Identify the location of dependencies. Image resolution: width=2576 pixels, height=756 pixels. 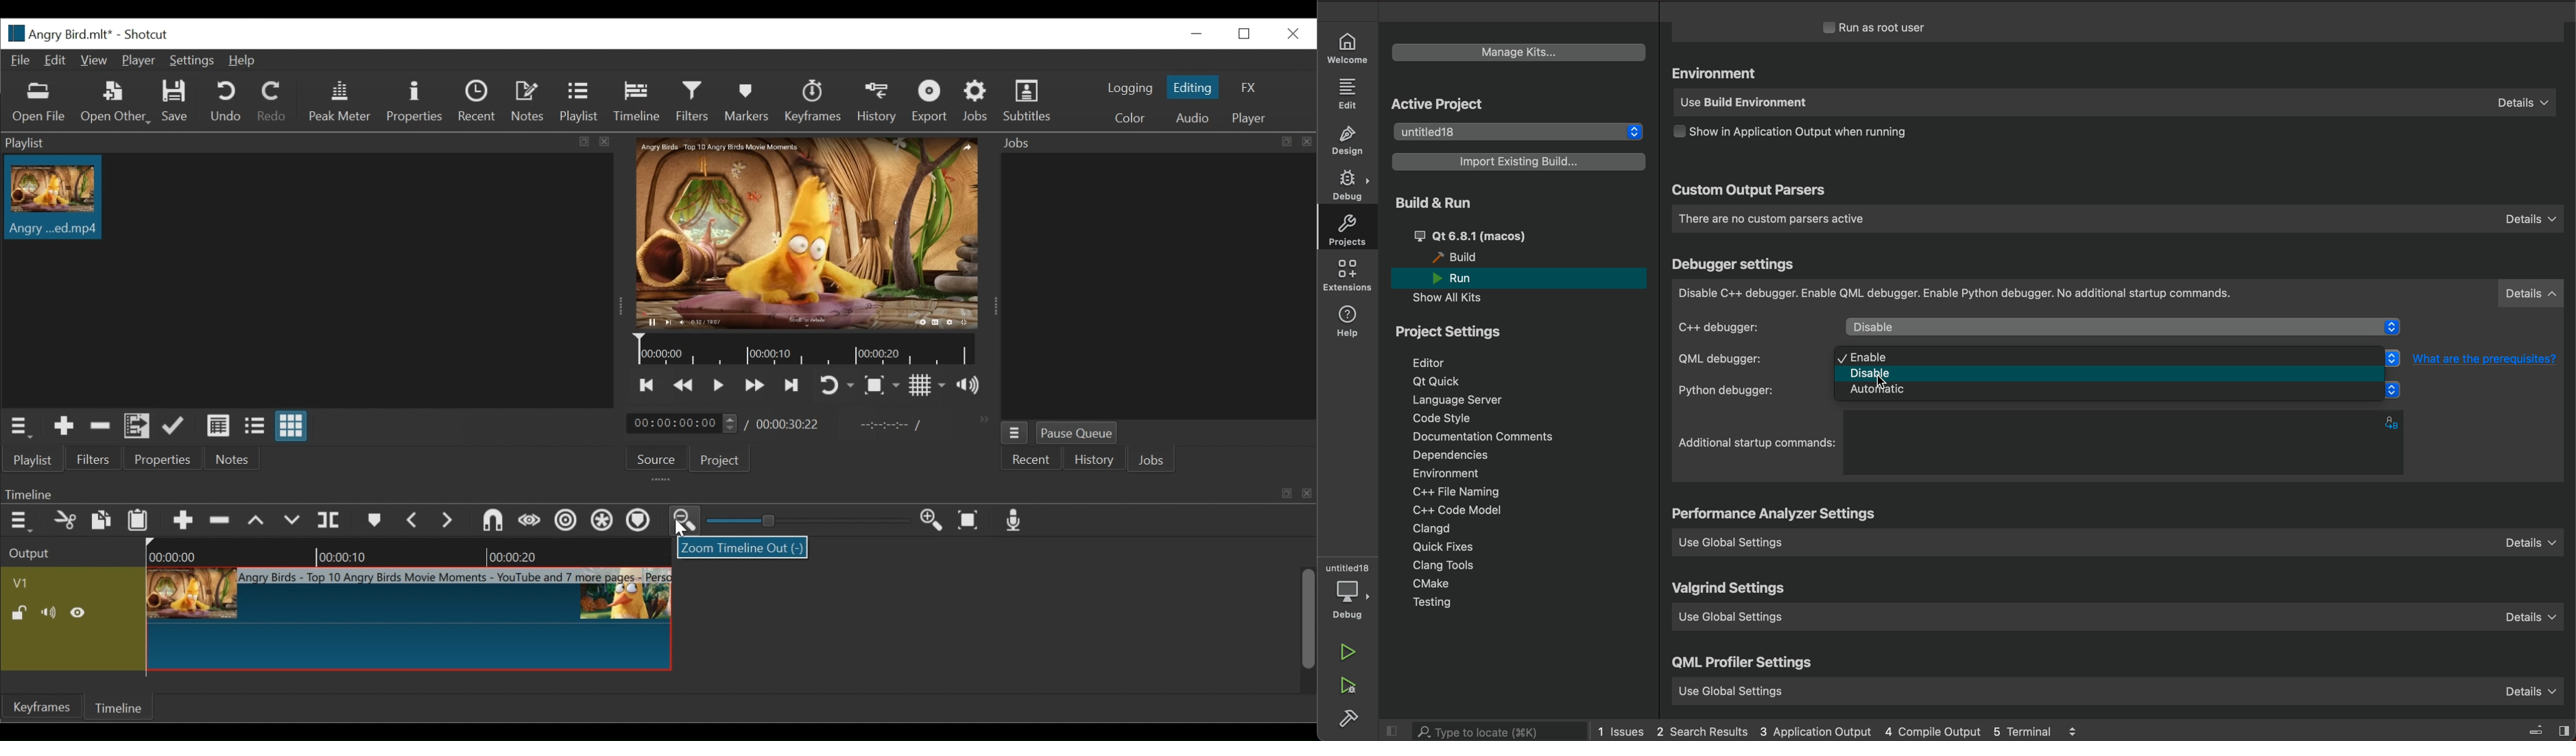
(1449, 454).